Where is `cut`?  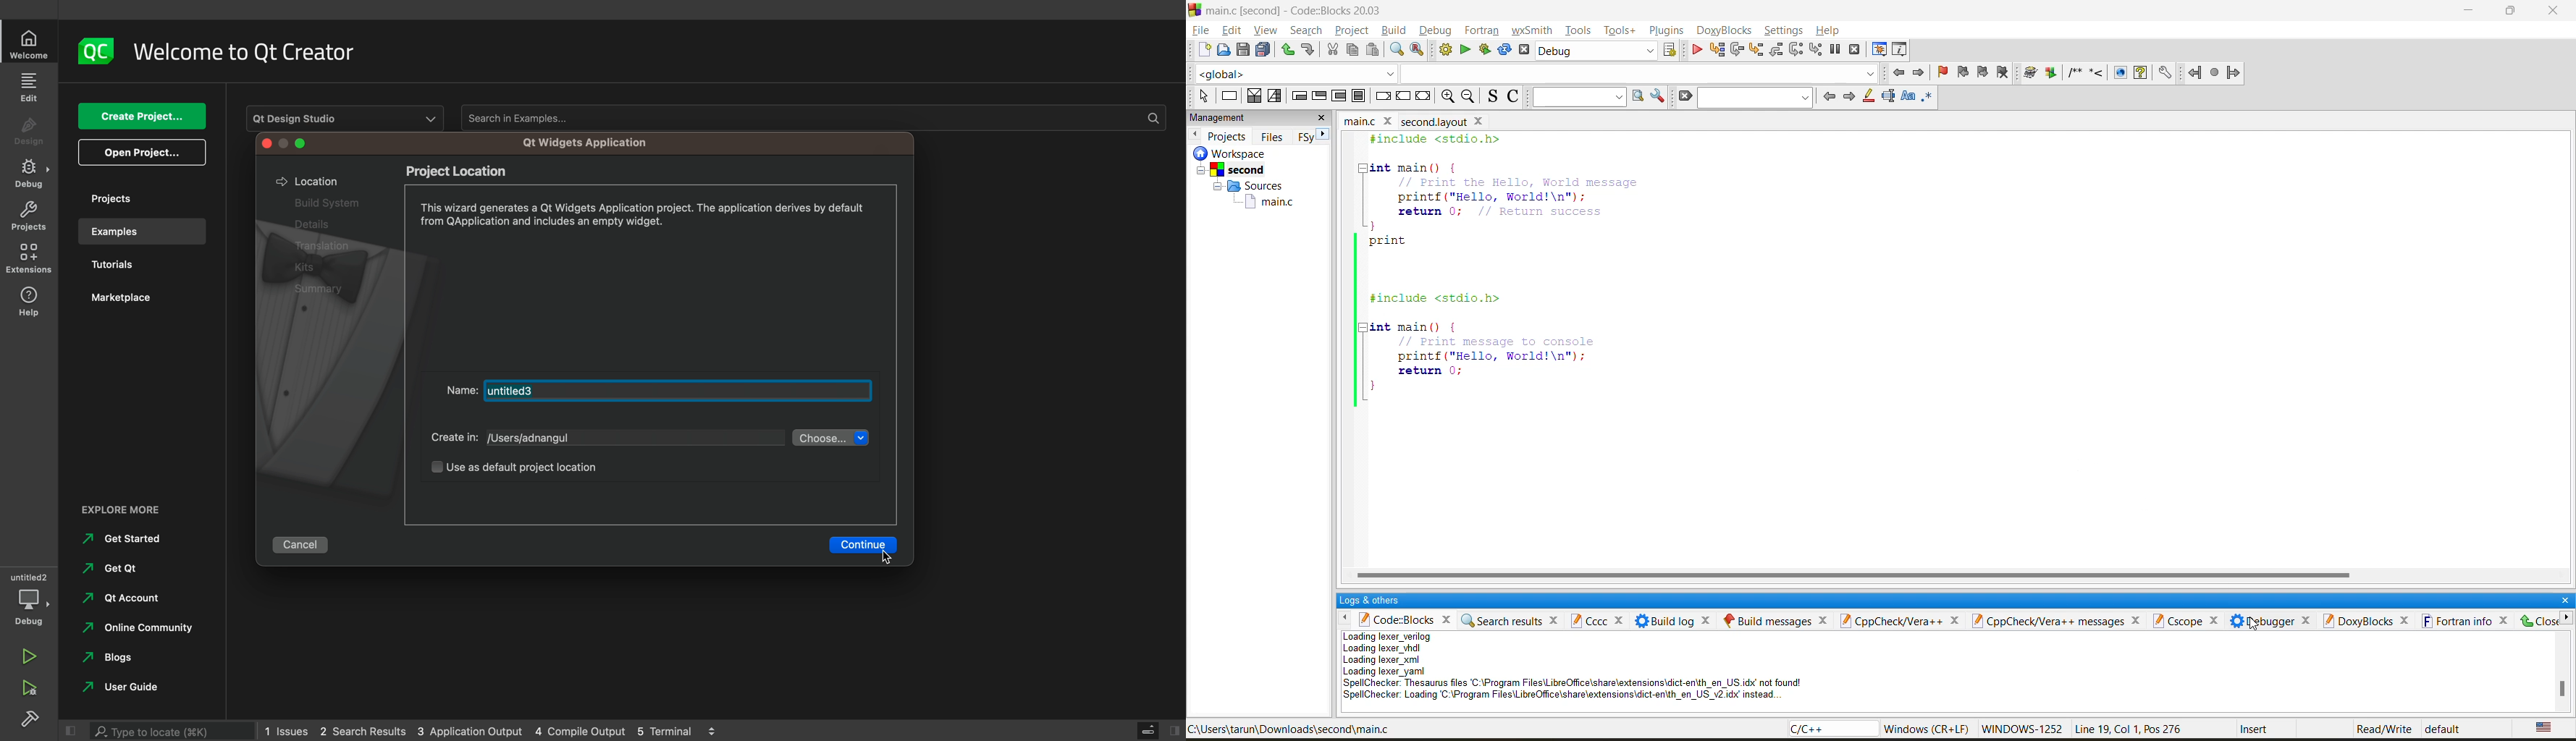
cut is located at coordinates (1334, 51).